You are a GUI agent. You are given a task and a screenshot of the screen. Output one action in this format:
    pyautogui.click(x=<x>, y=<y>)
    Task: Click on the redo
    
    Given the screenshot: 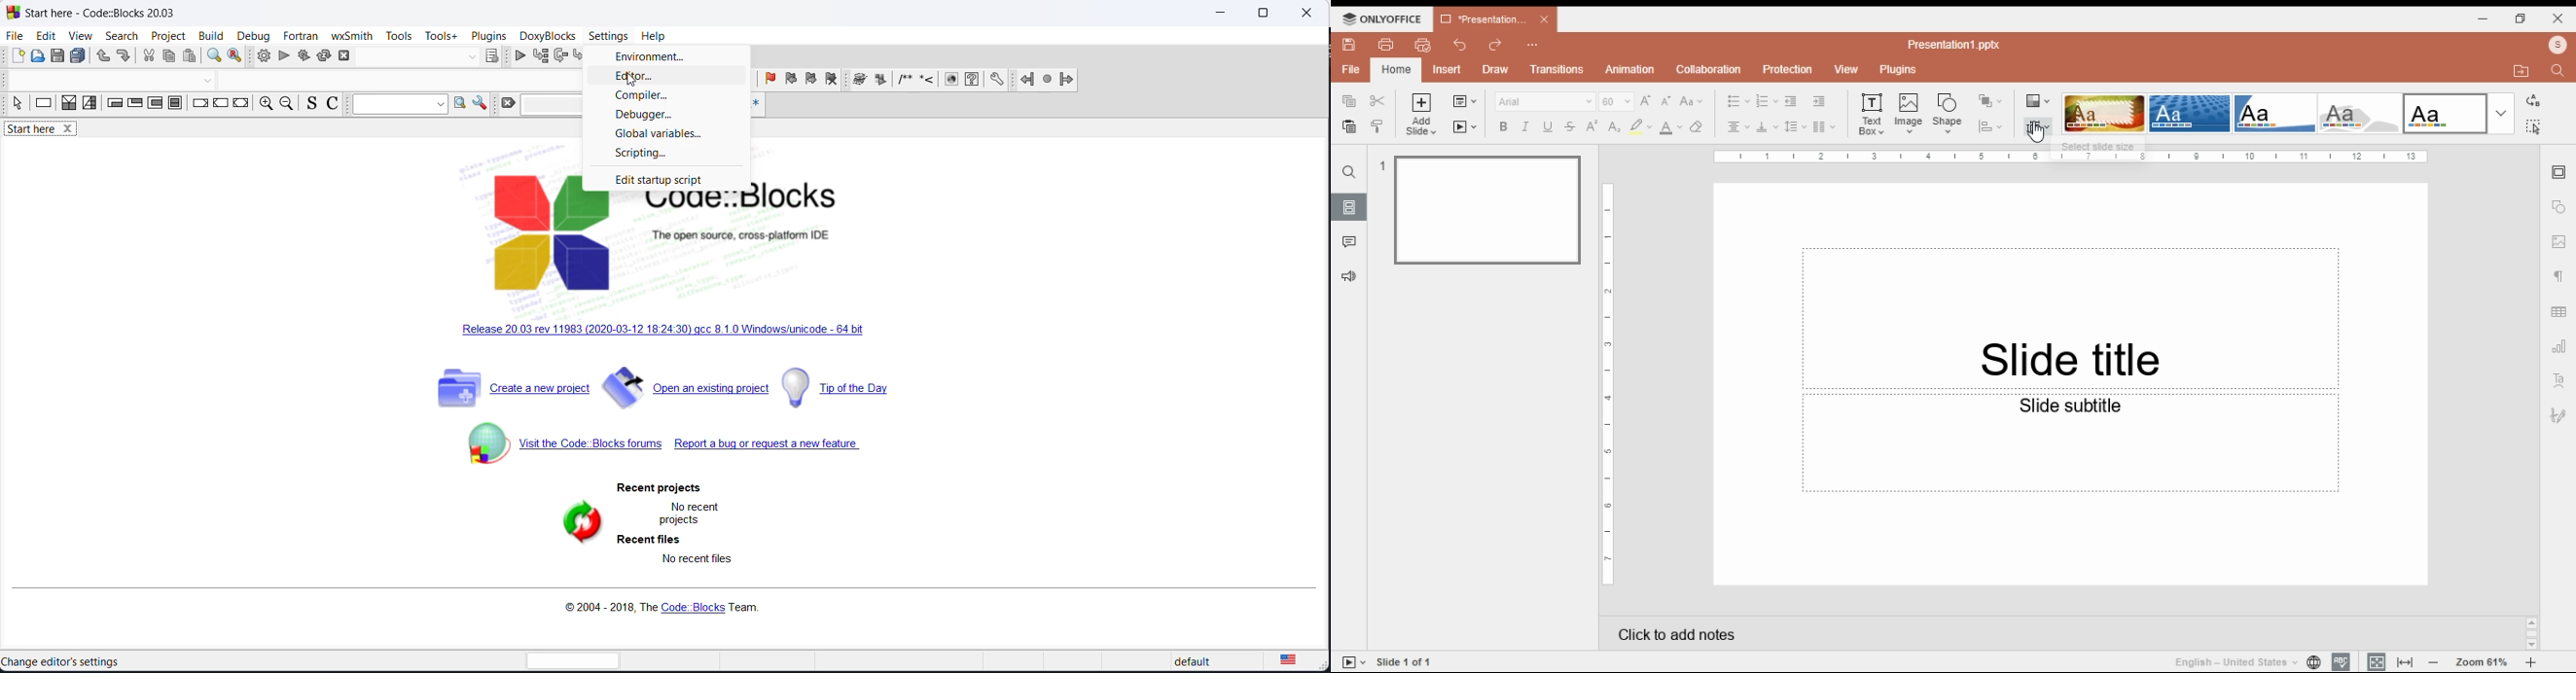 What is the action you would take?
    pyautogui.click(x=125, y=58)
    